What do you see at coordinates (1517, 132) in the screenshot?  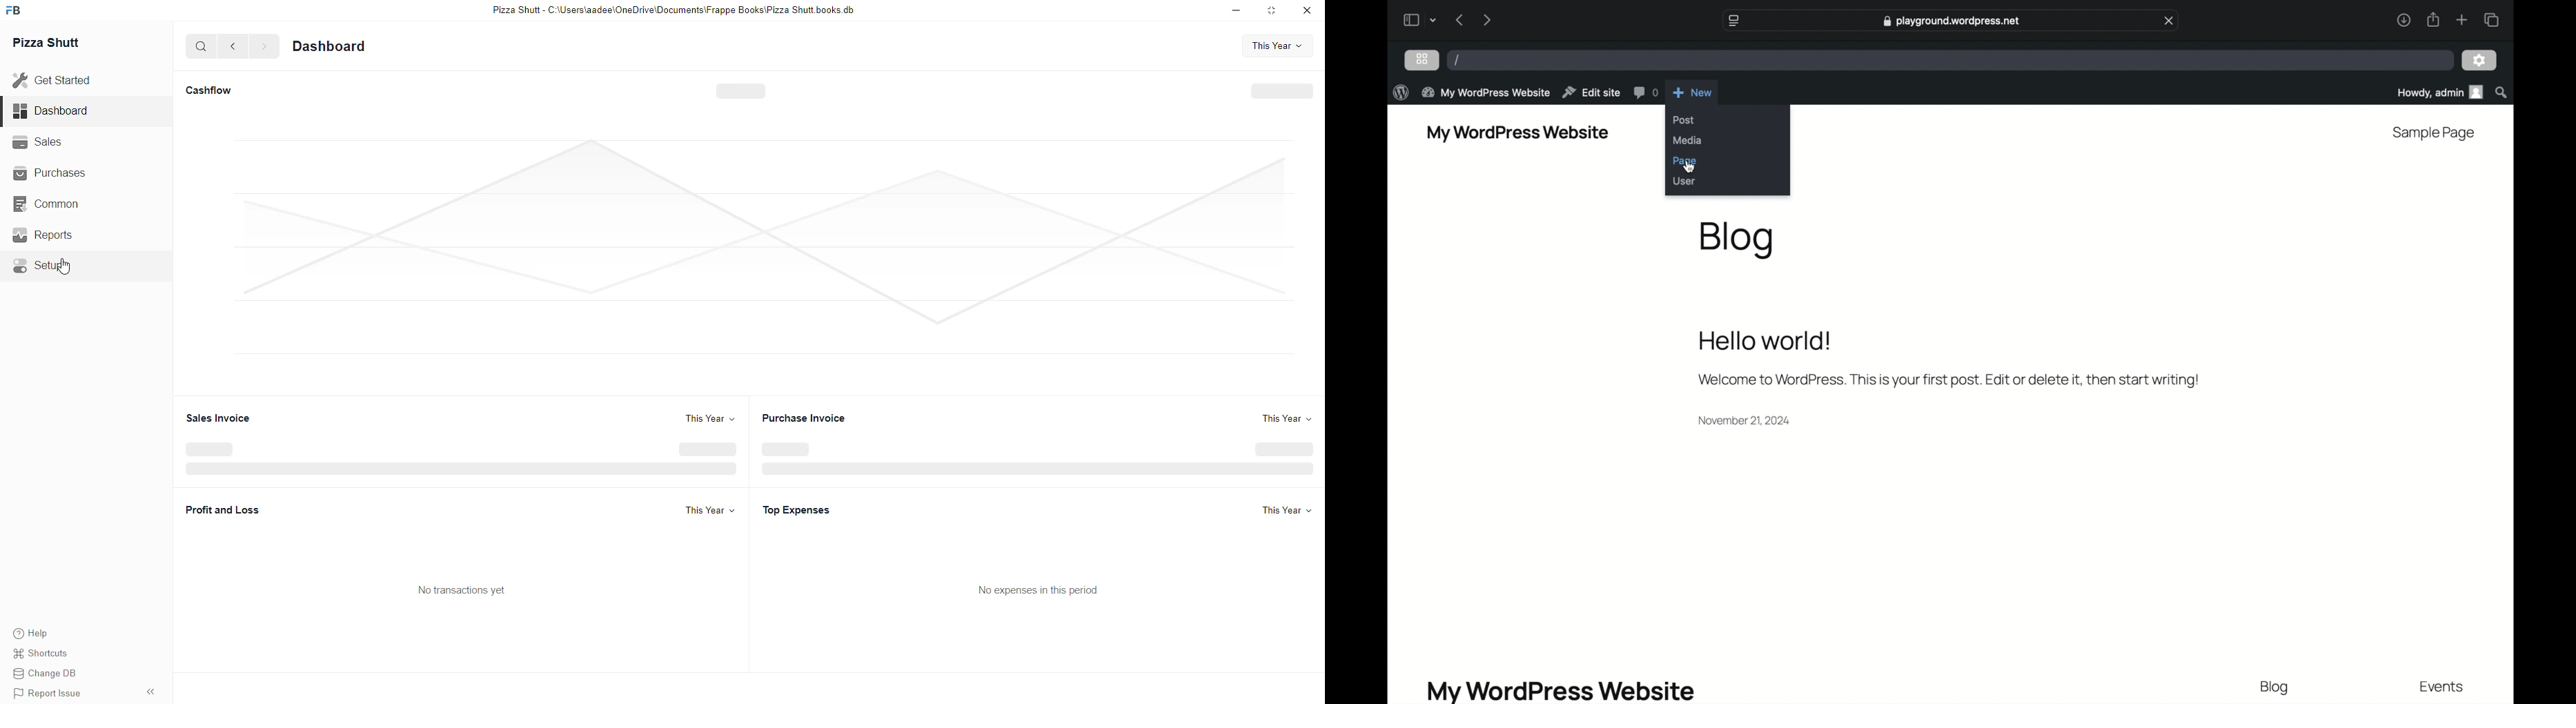 I see `my wordpress website` at bounding box center [1517, 132].